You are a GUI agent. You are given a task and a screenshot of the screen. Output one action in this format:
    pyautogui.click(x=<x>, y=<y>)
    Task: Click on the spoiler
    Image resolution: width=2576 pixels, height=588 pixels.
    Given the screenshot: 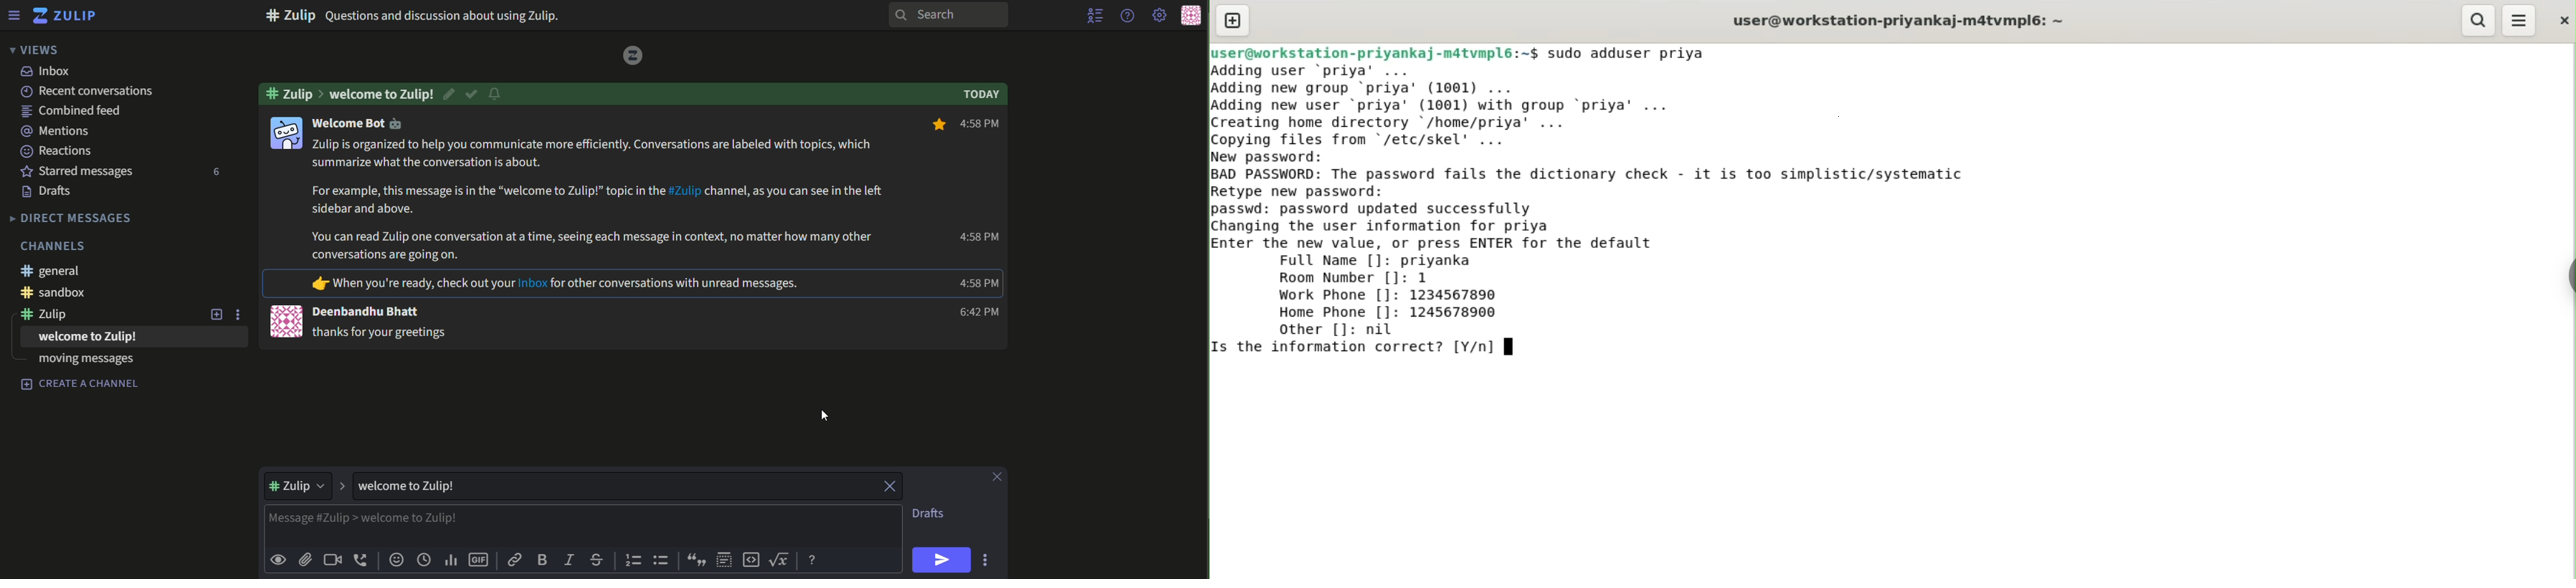 What is the action you would take?
    pyautogui.click(x=724, y=559)
    